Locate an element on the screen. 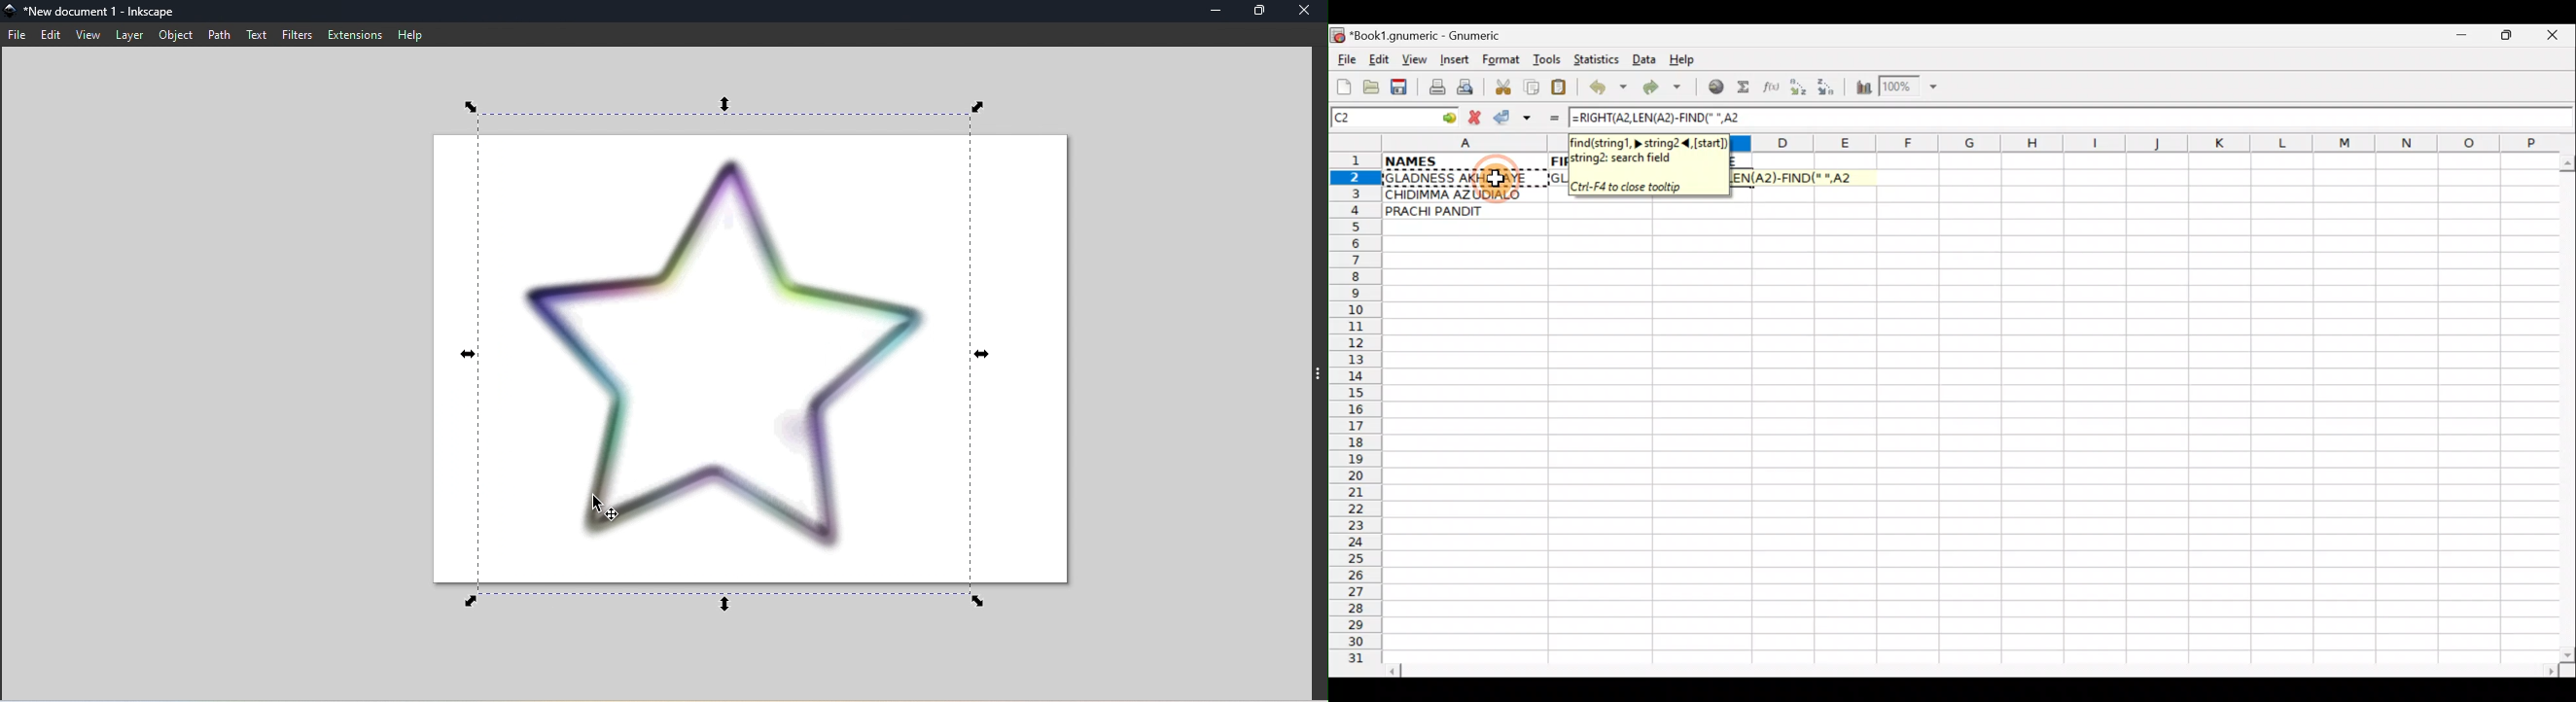 This screenshot has height=728, width=2576. Enter formula is located at coordinates (1548, 118).